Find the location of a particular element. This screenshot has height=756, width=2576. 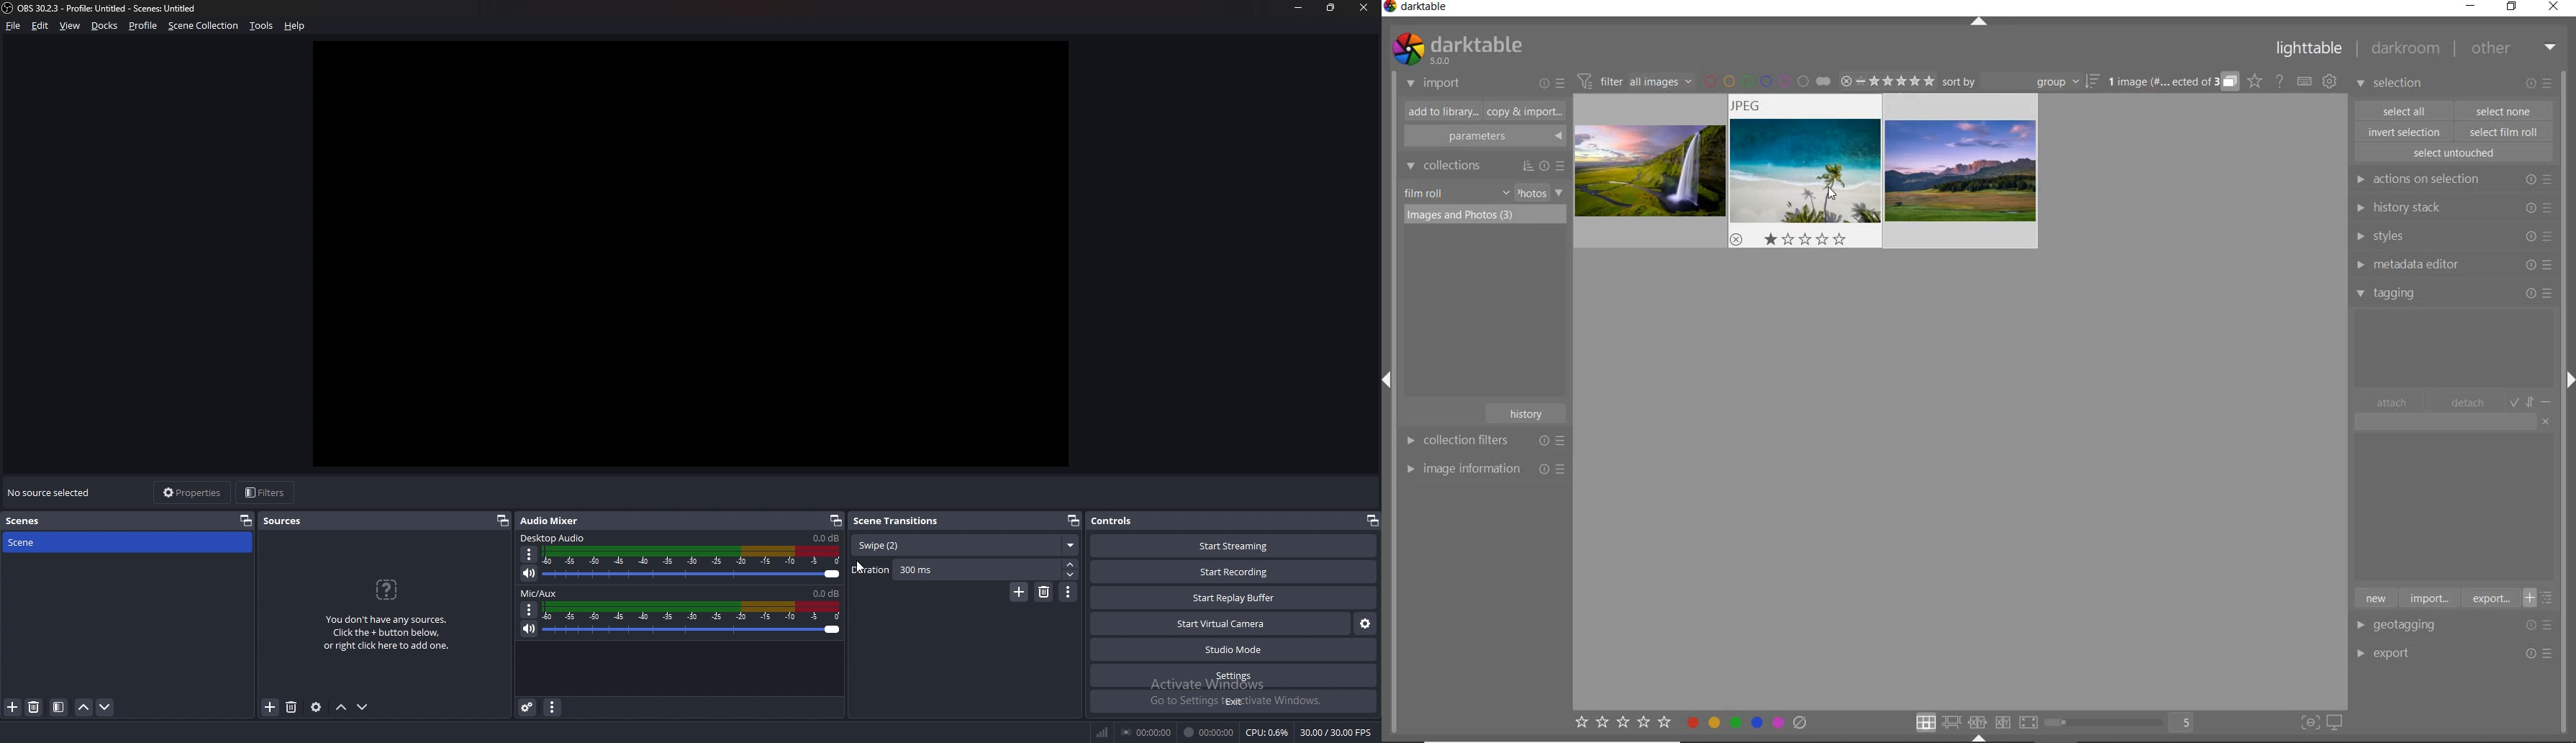

expand grouped images is located at coordinates (2174, 83).